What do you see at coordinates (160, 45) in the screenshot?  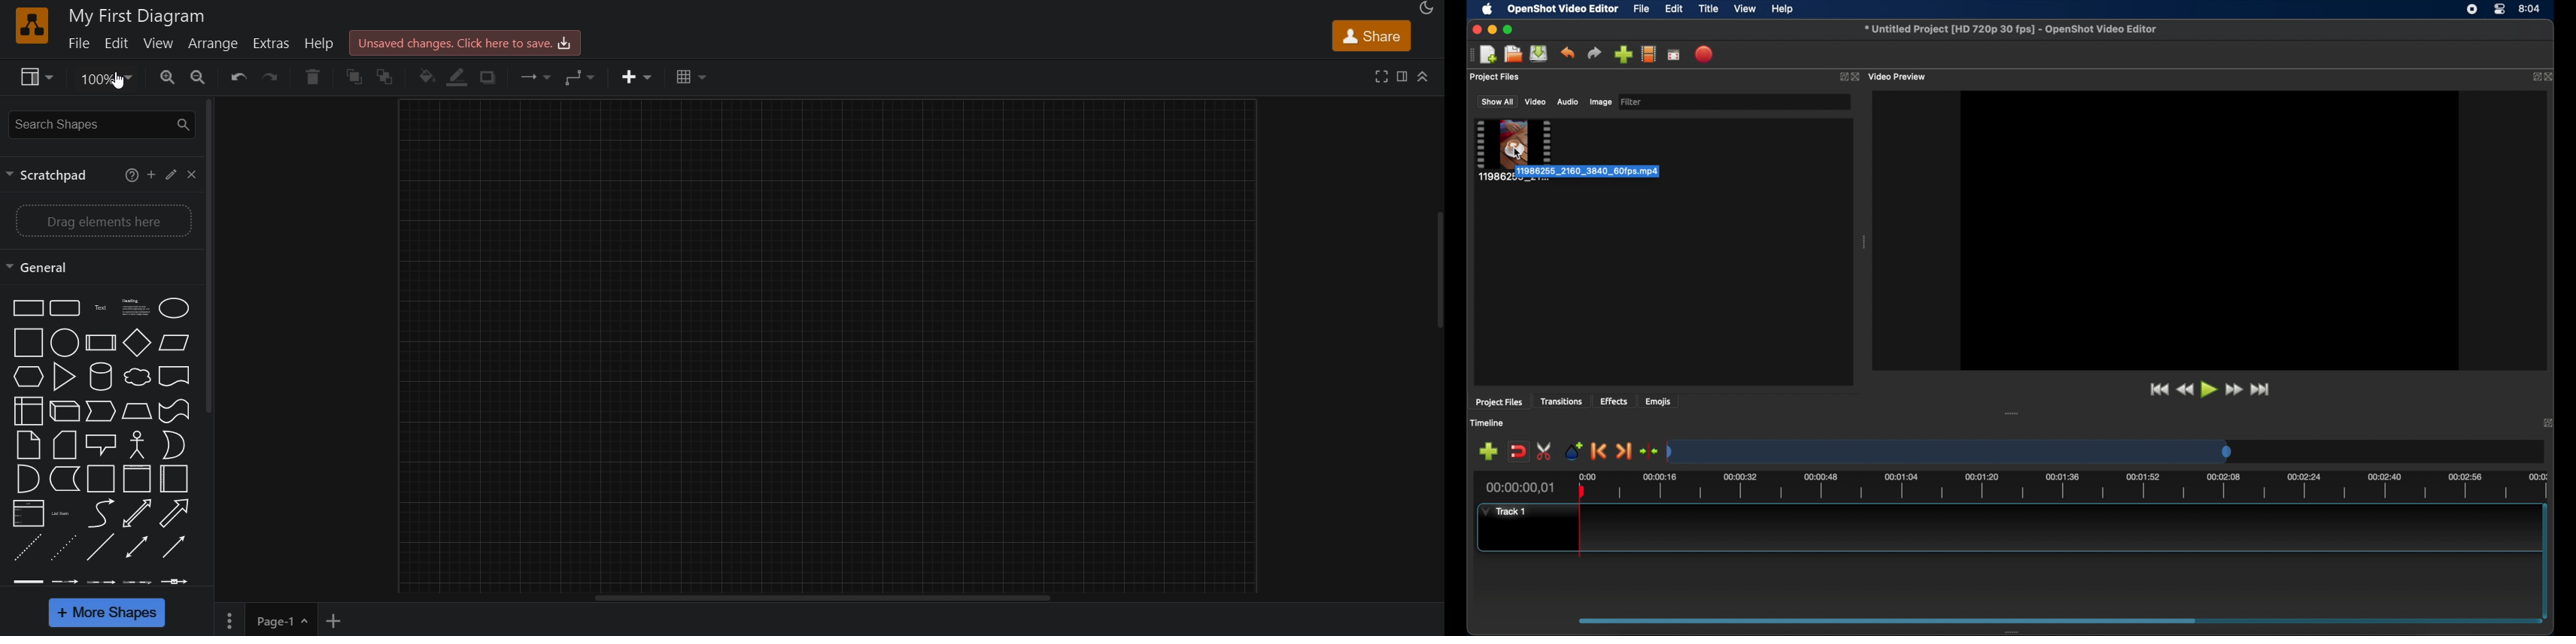 I see `view` at bounding box center [160, 45].